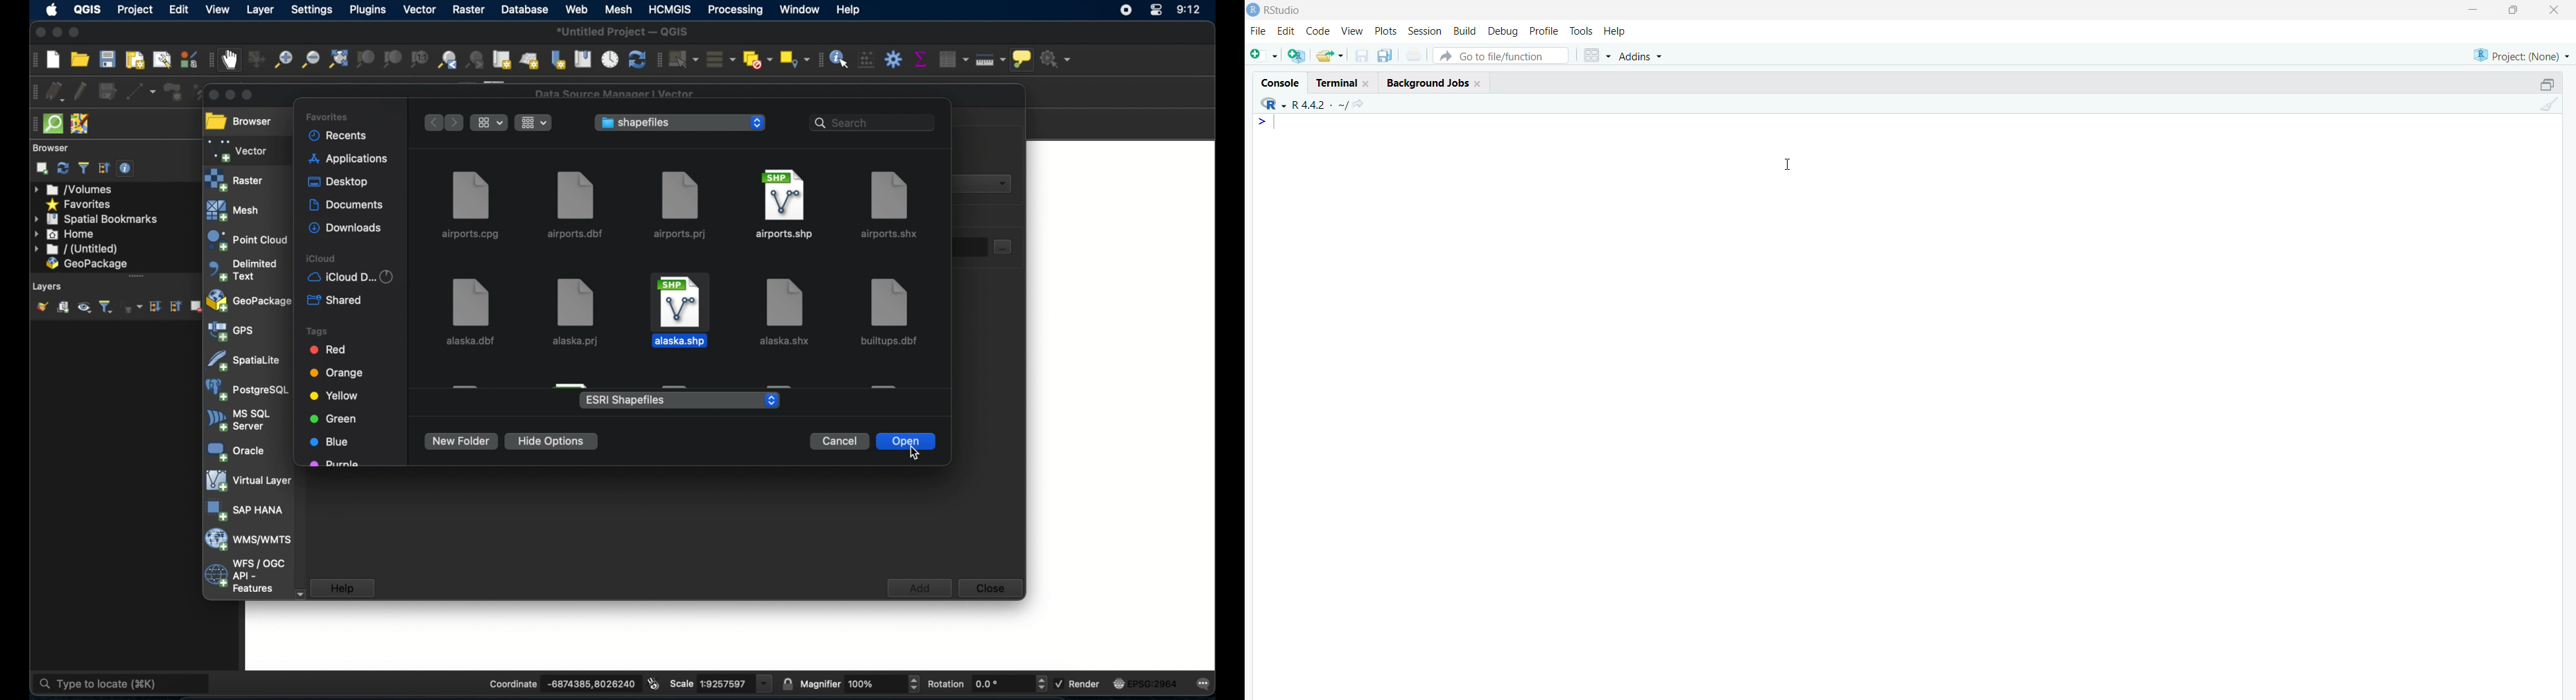  What do you see at coordinates (1581, 31) in the screenshot?
I see `tools` at bounding box center [1581, 31].